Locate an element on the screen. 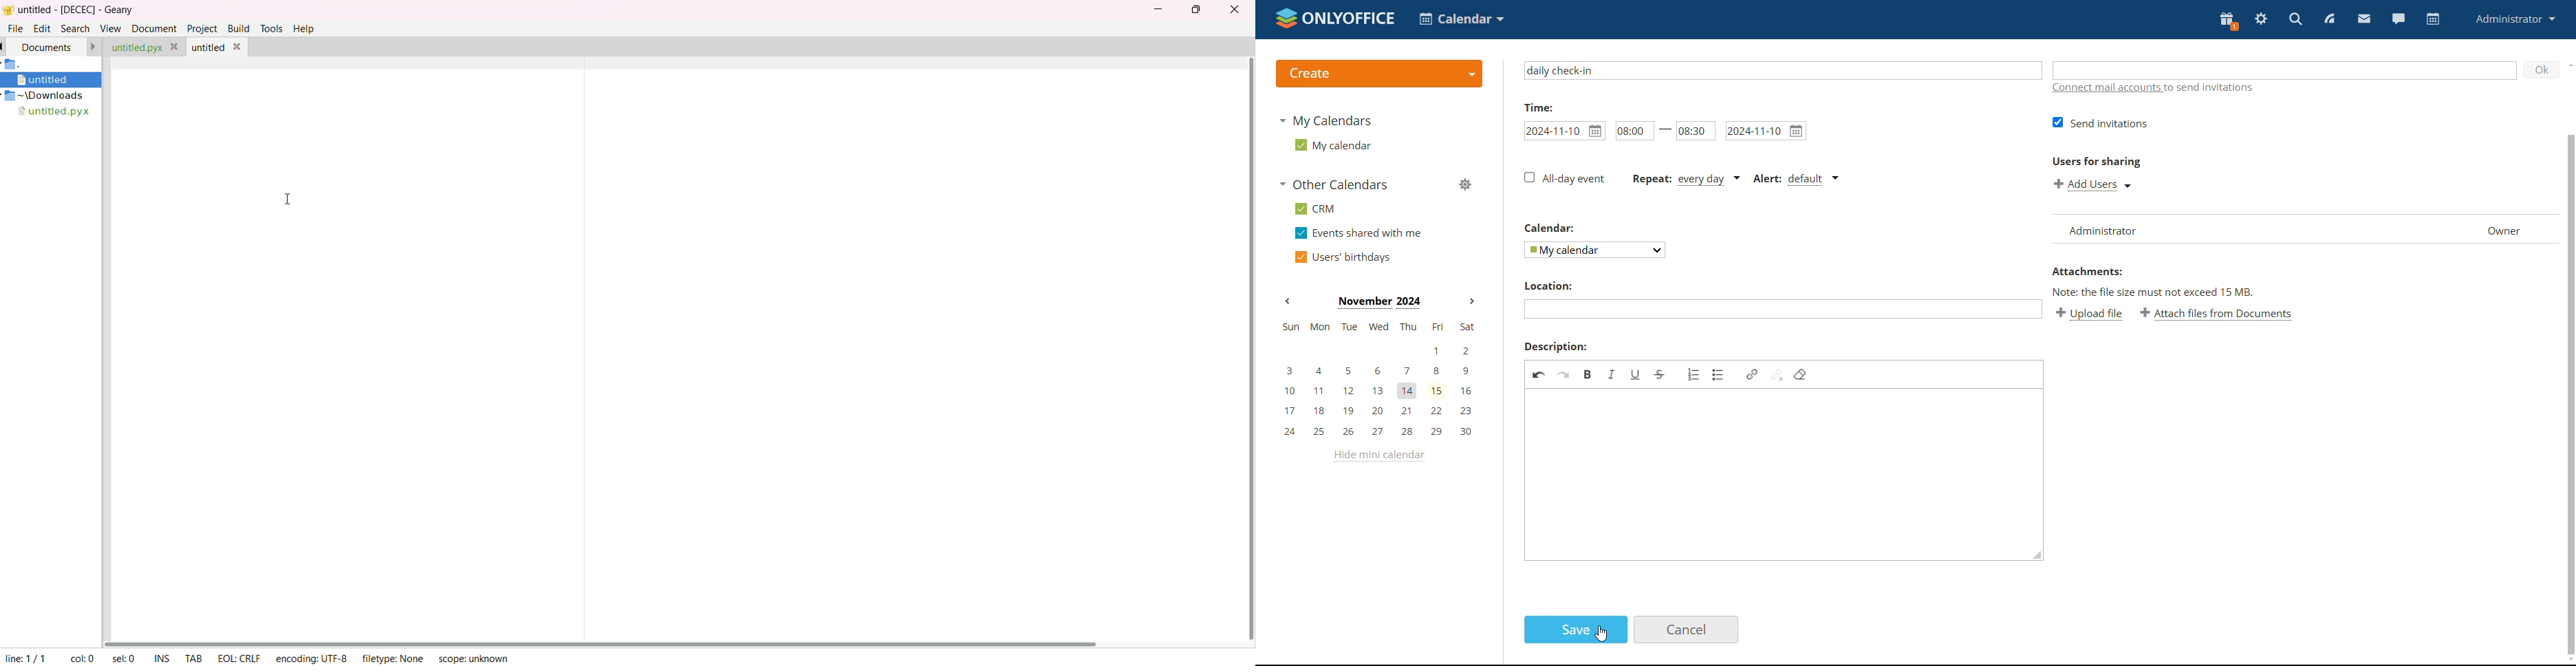 The height and width of the screenshot is (672, 2576). scrollbar is located at coordinates (2568, 336).